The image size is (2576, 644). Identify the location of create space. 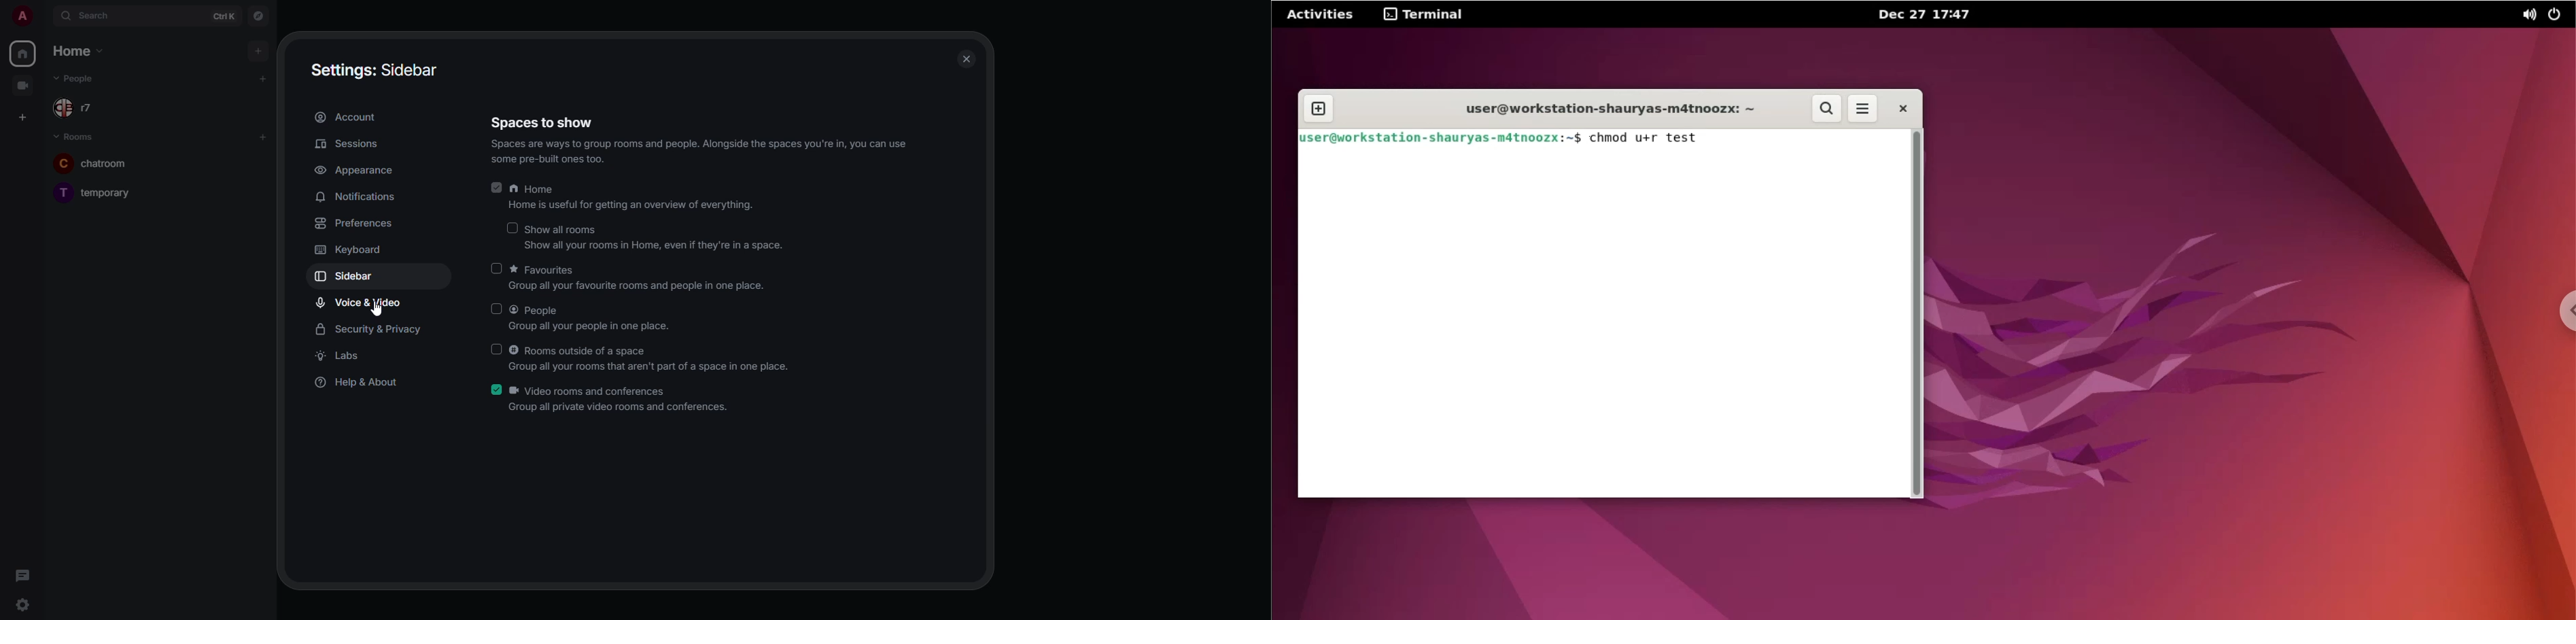
(24, 117).